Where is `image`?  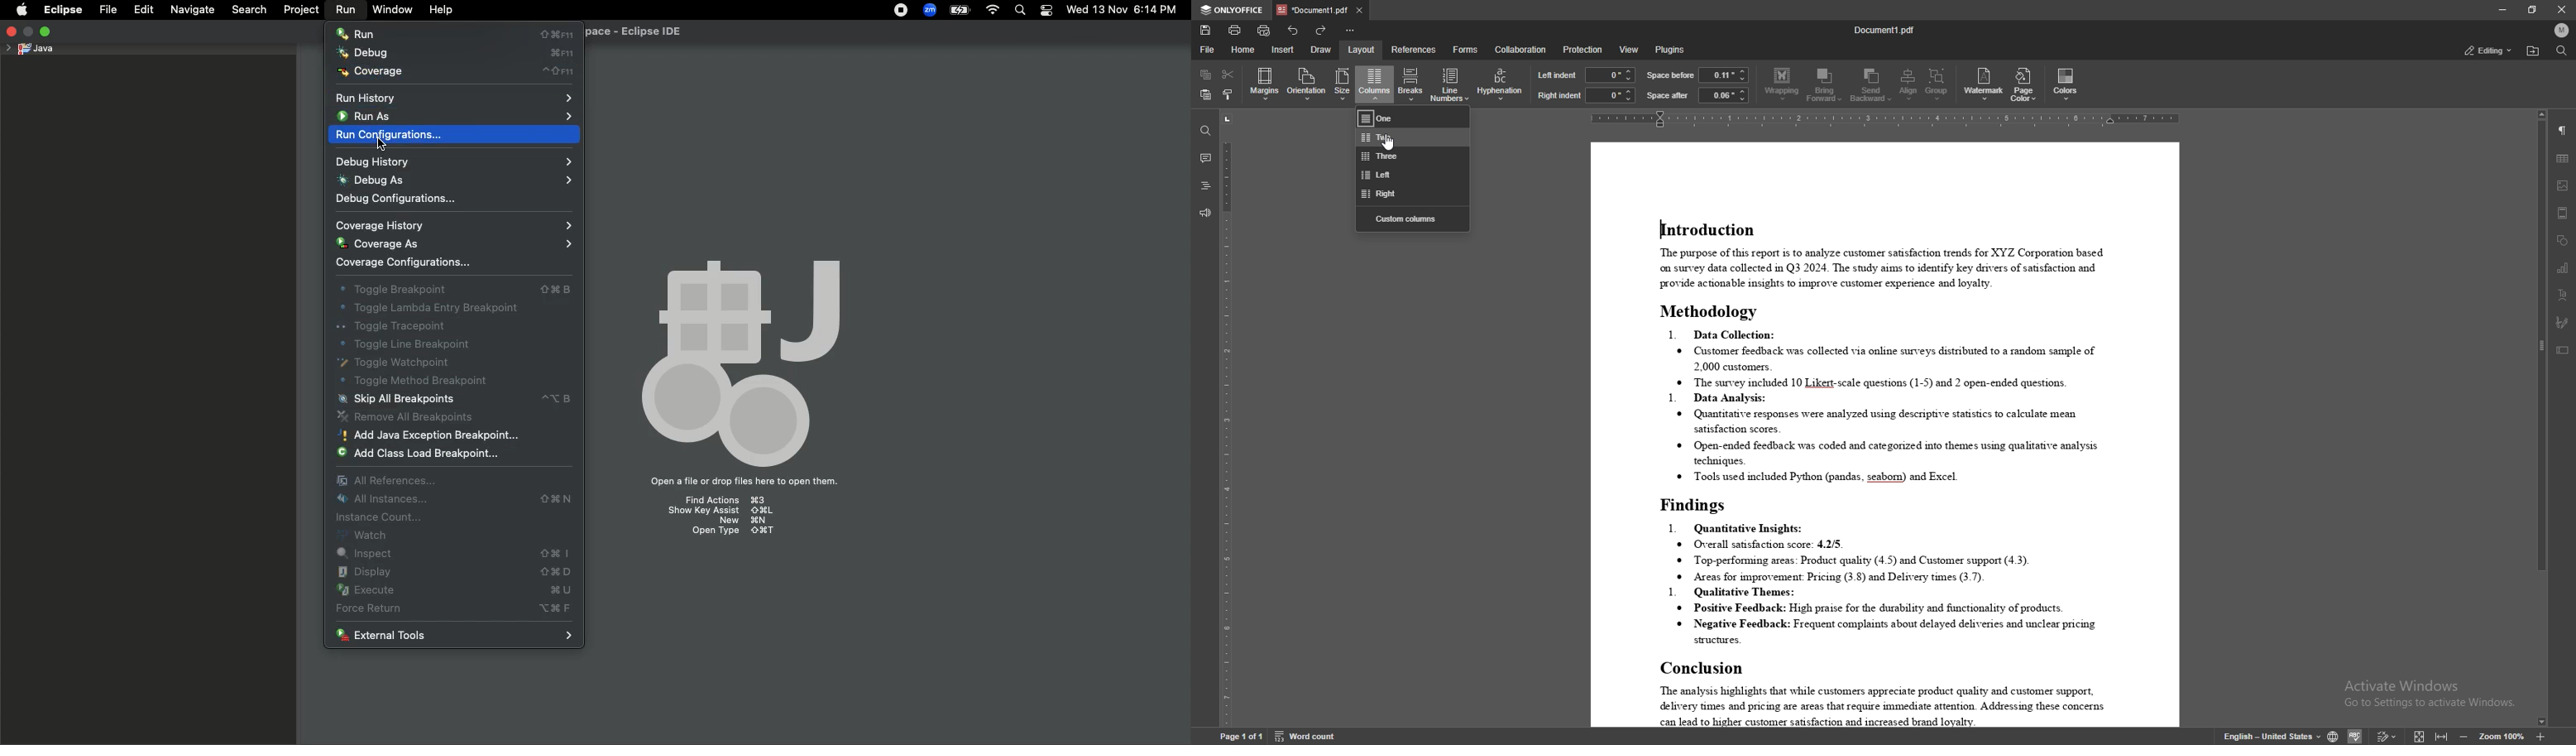 image is located at coordinates (2563, 185).